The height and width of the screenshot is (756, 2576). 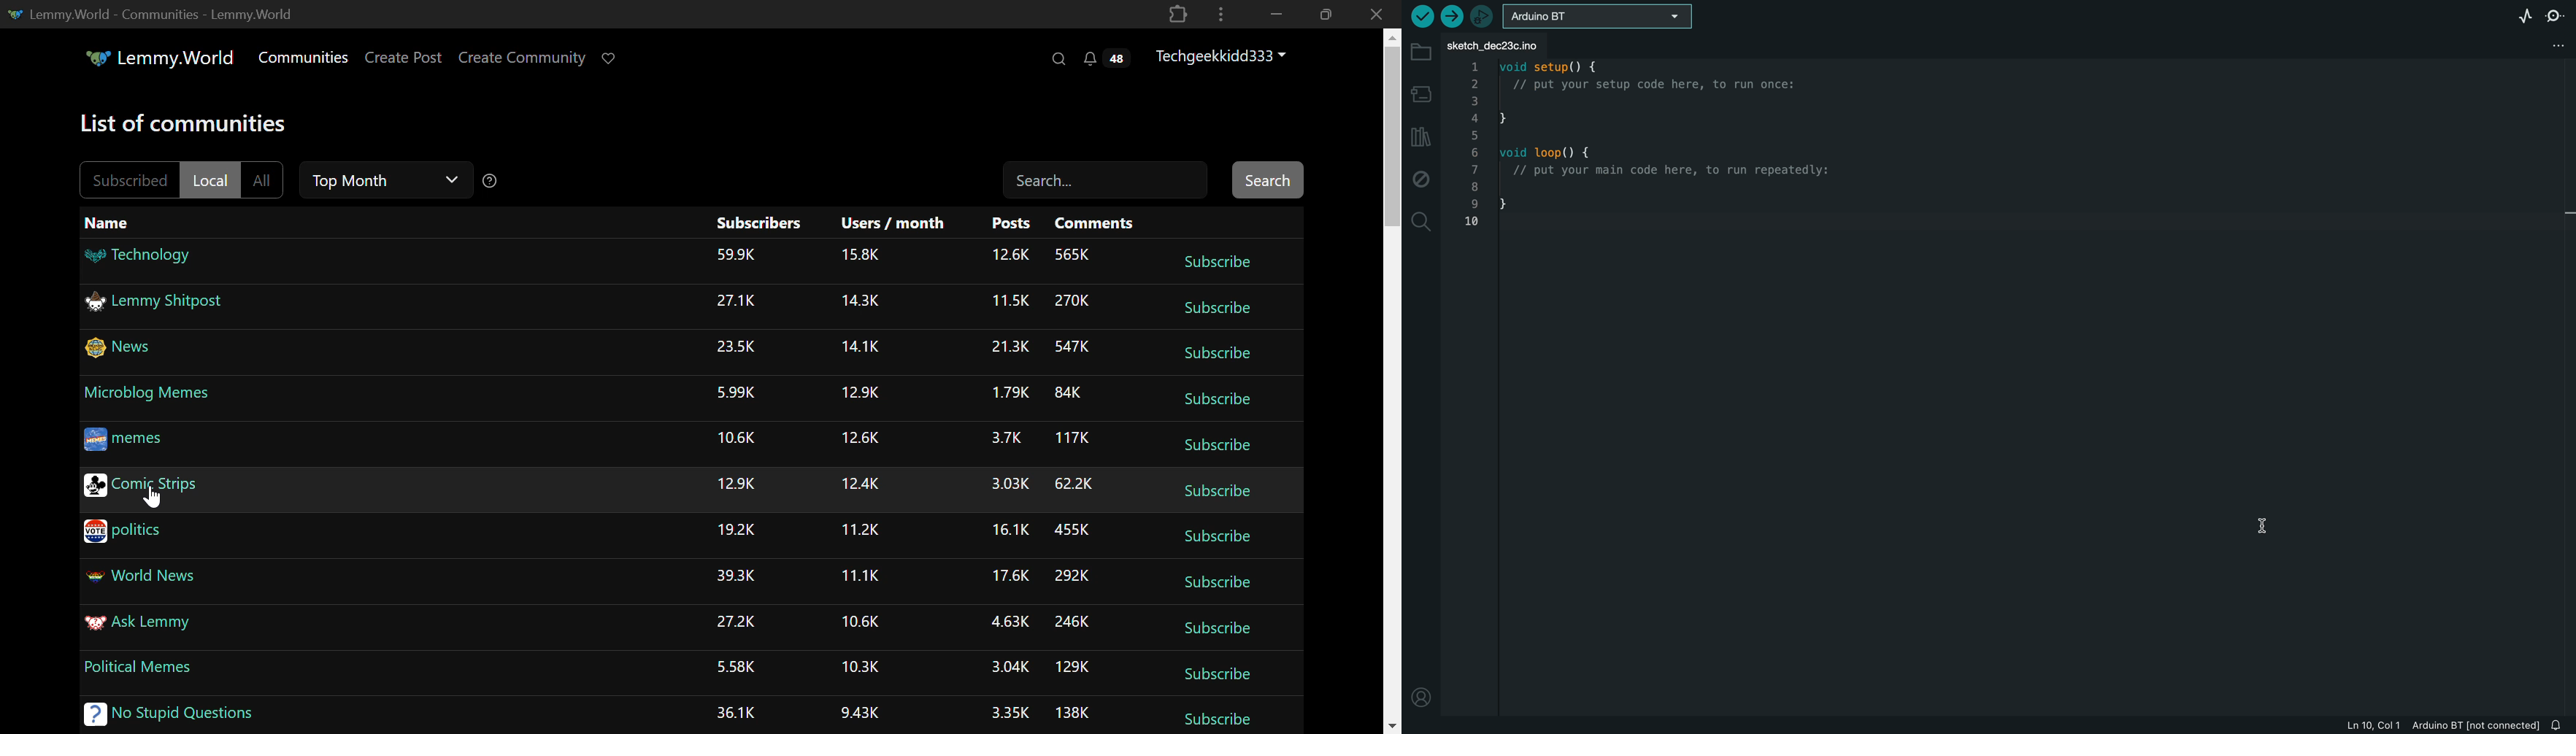 I want to click on 15.8K, so click(x=861, y=255).